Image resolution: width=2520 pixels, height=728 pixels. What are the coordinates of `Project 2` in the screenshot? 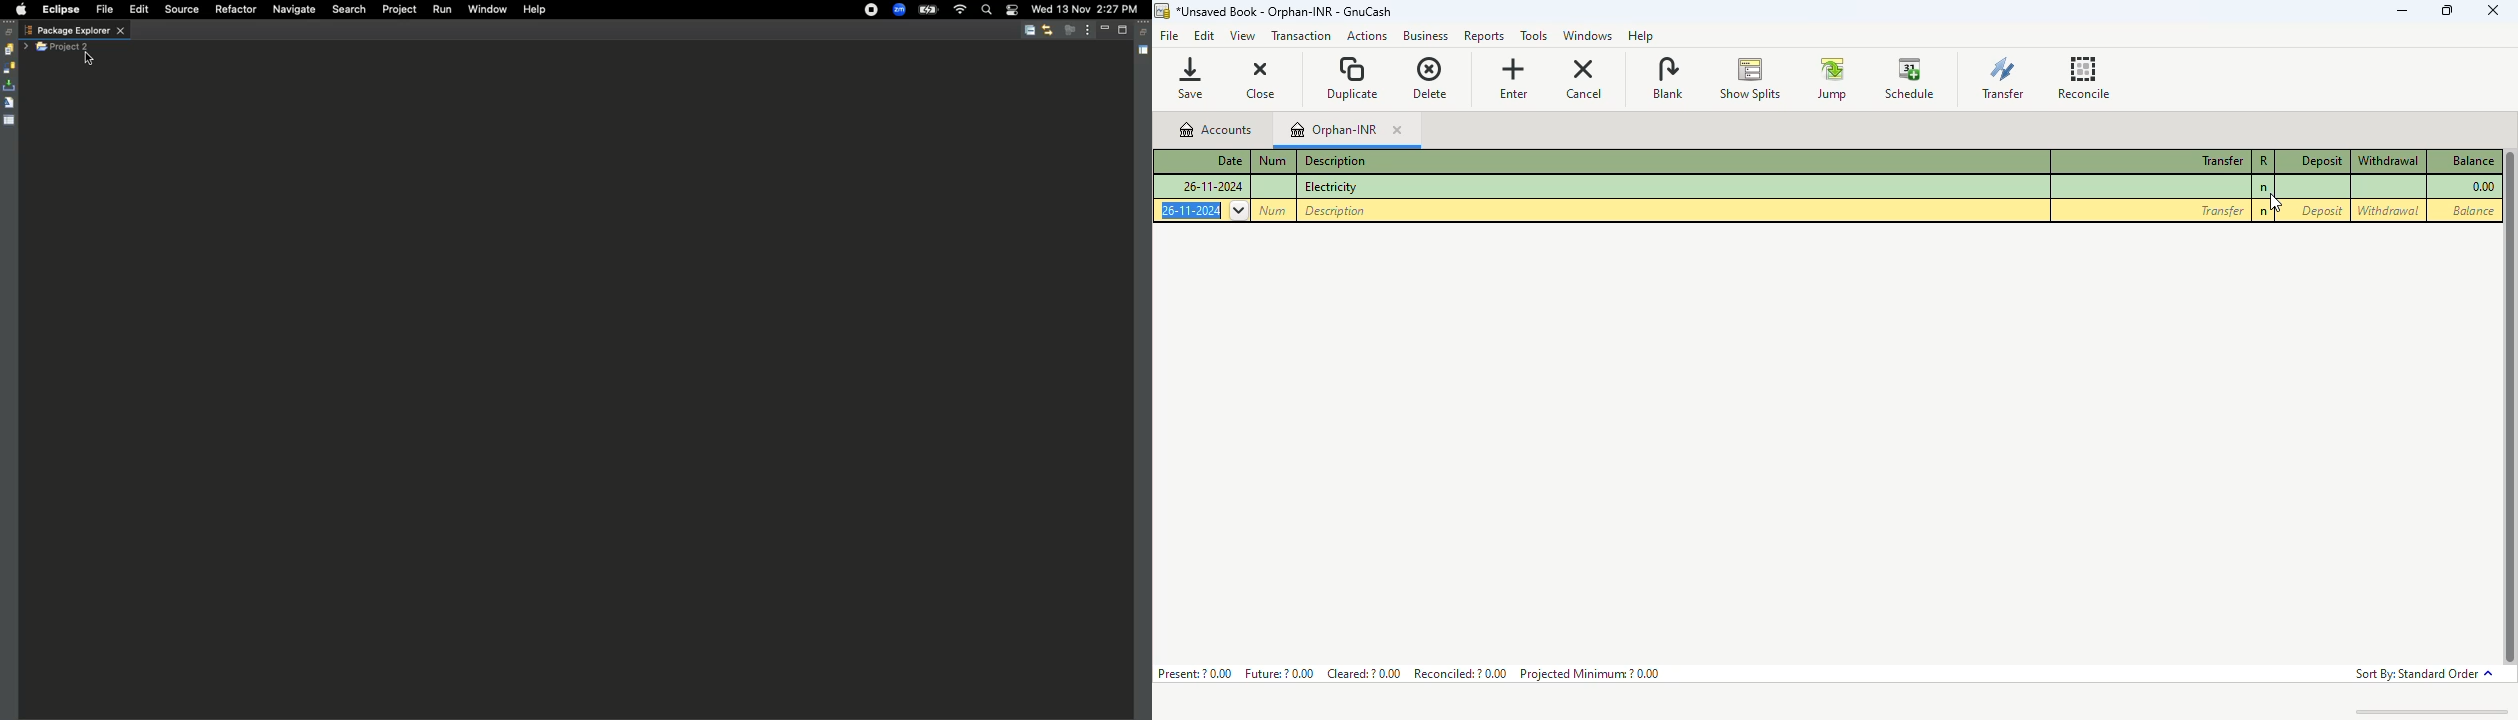 It's located at (64, 47).